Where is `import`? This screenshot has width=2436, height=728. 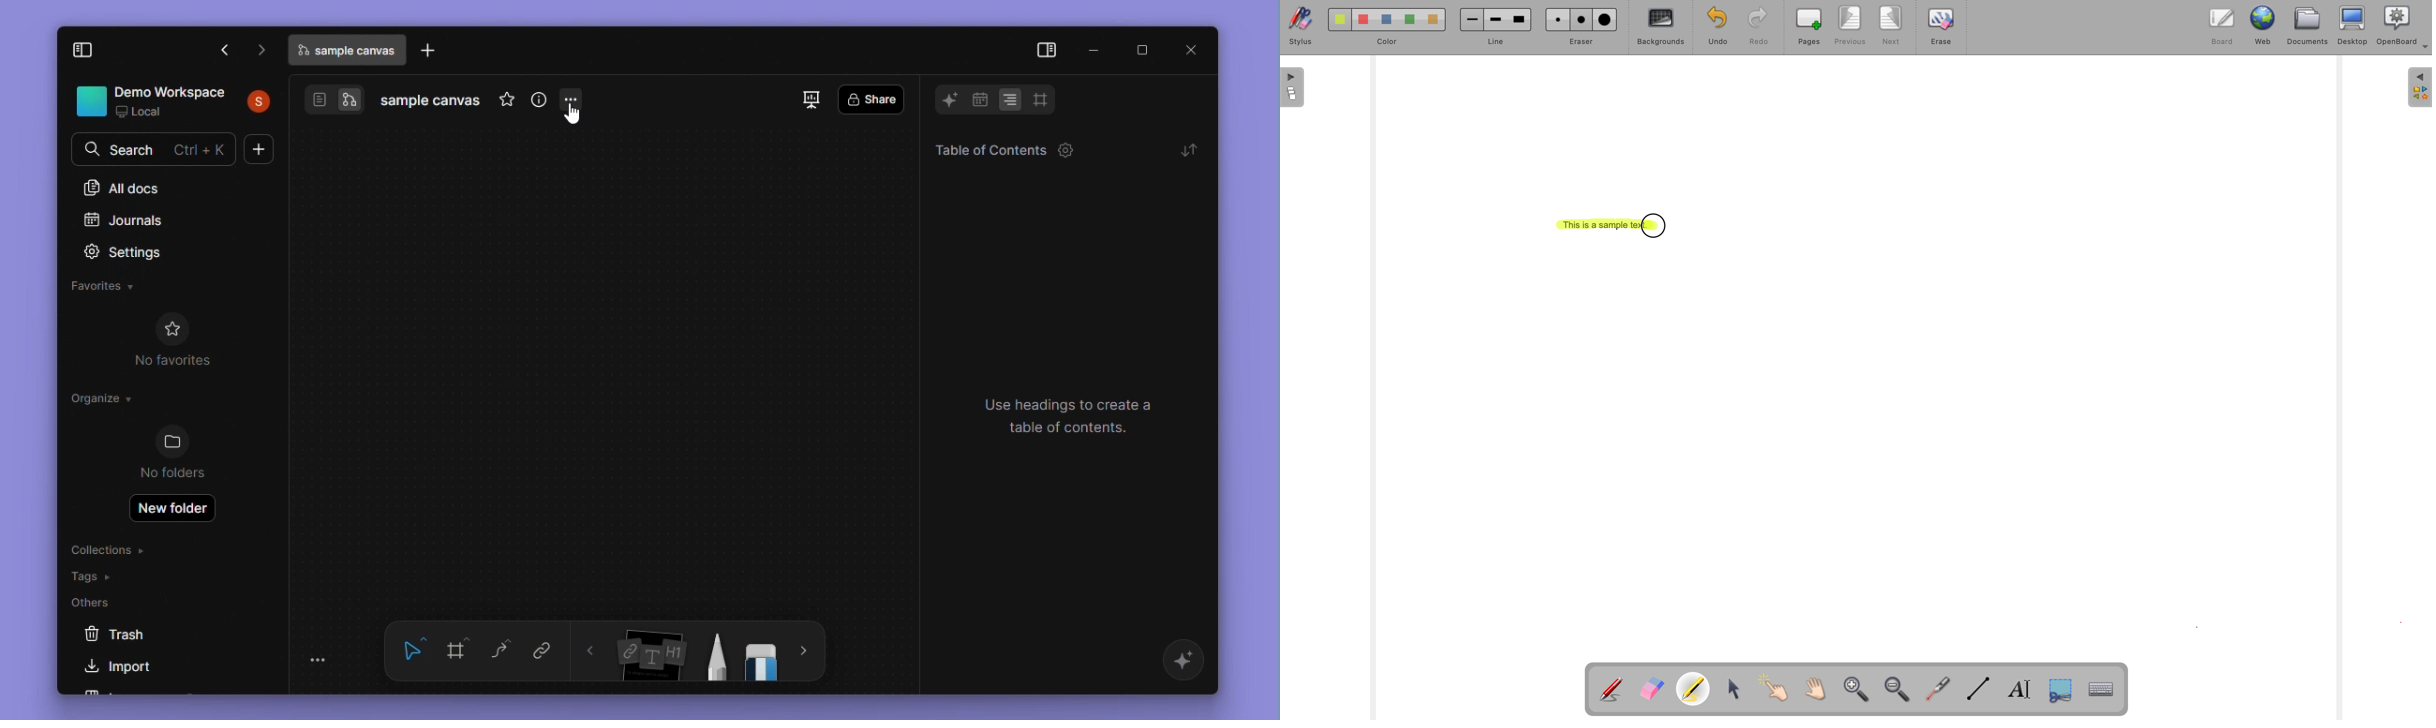 import is located at coordinates (127, 669).